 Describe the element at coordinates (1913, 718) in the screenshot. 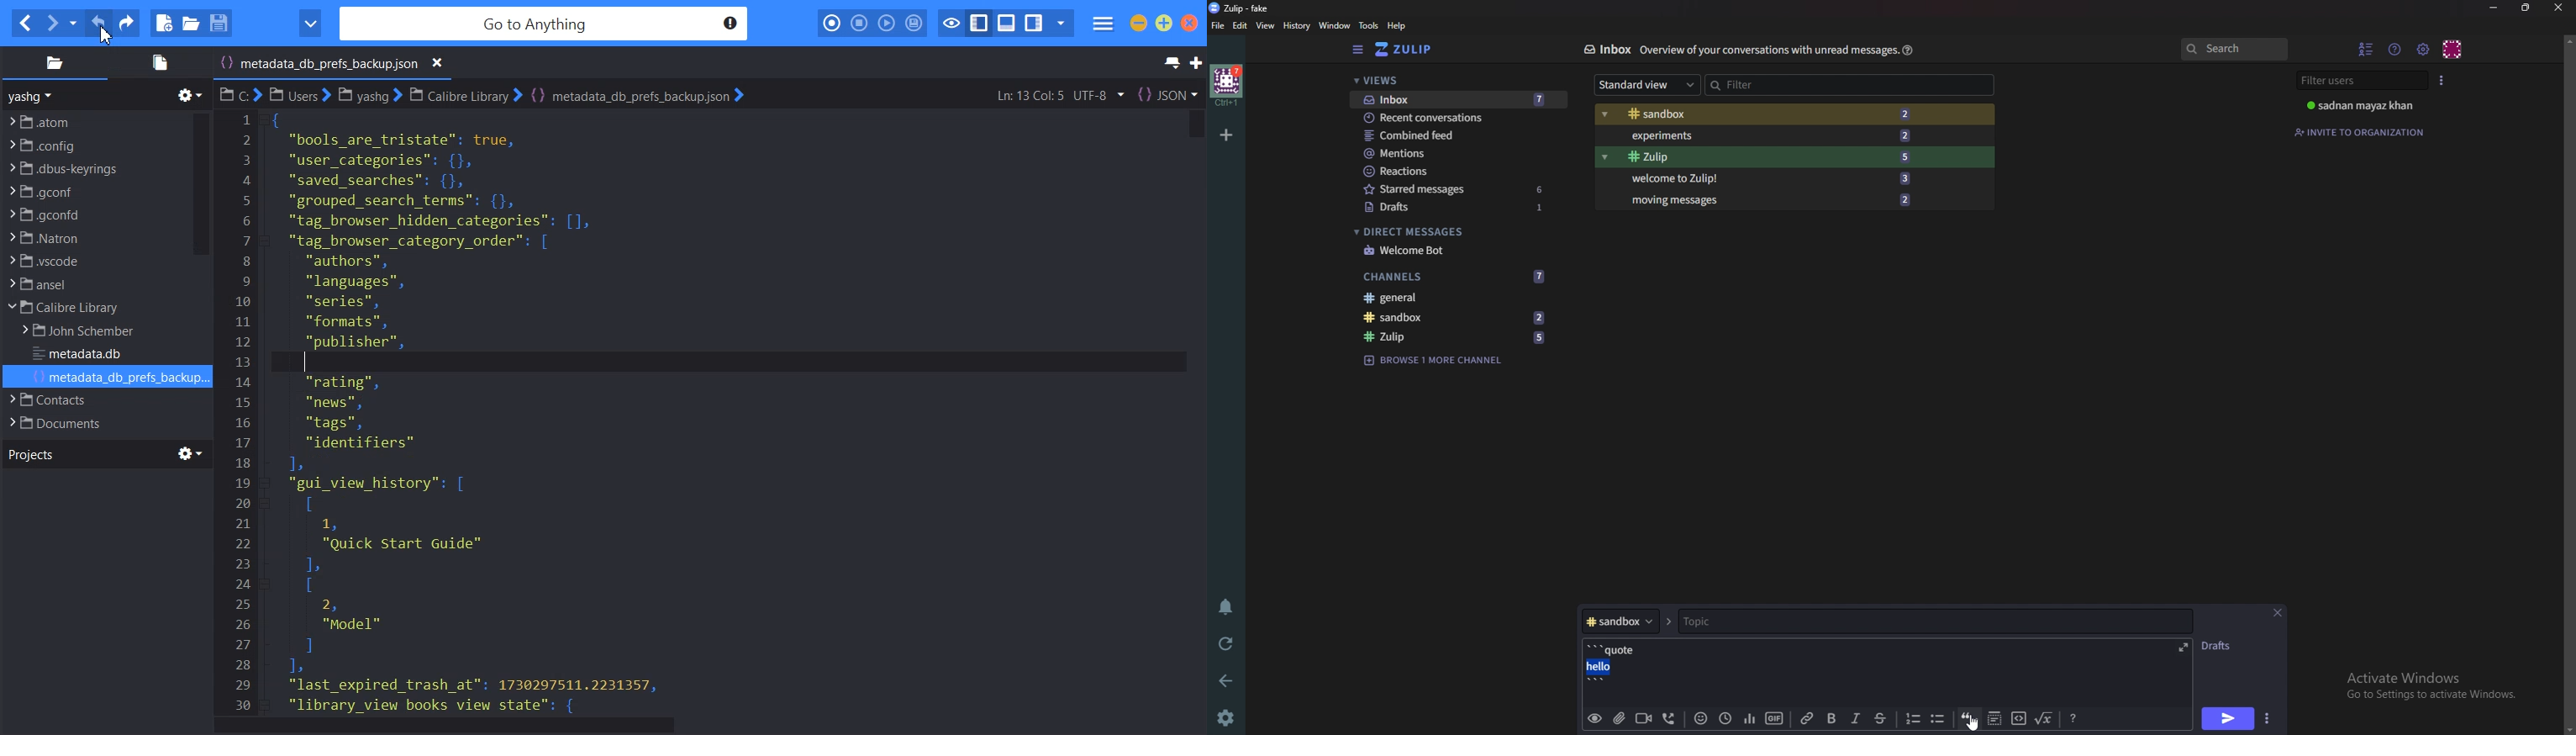

I see `Number list` at that location.